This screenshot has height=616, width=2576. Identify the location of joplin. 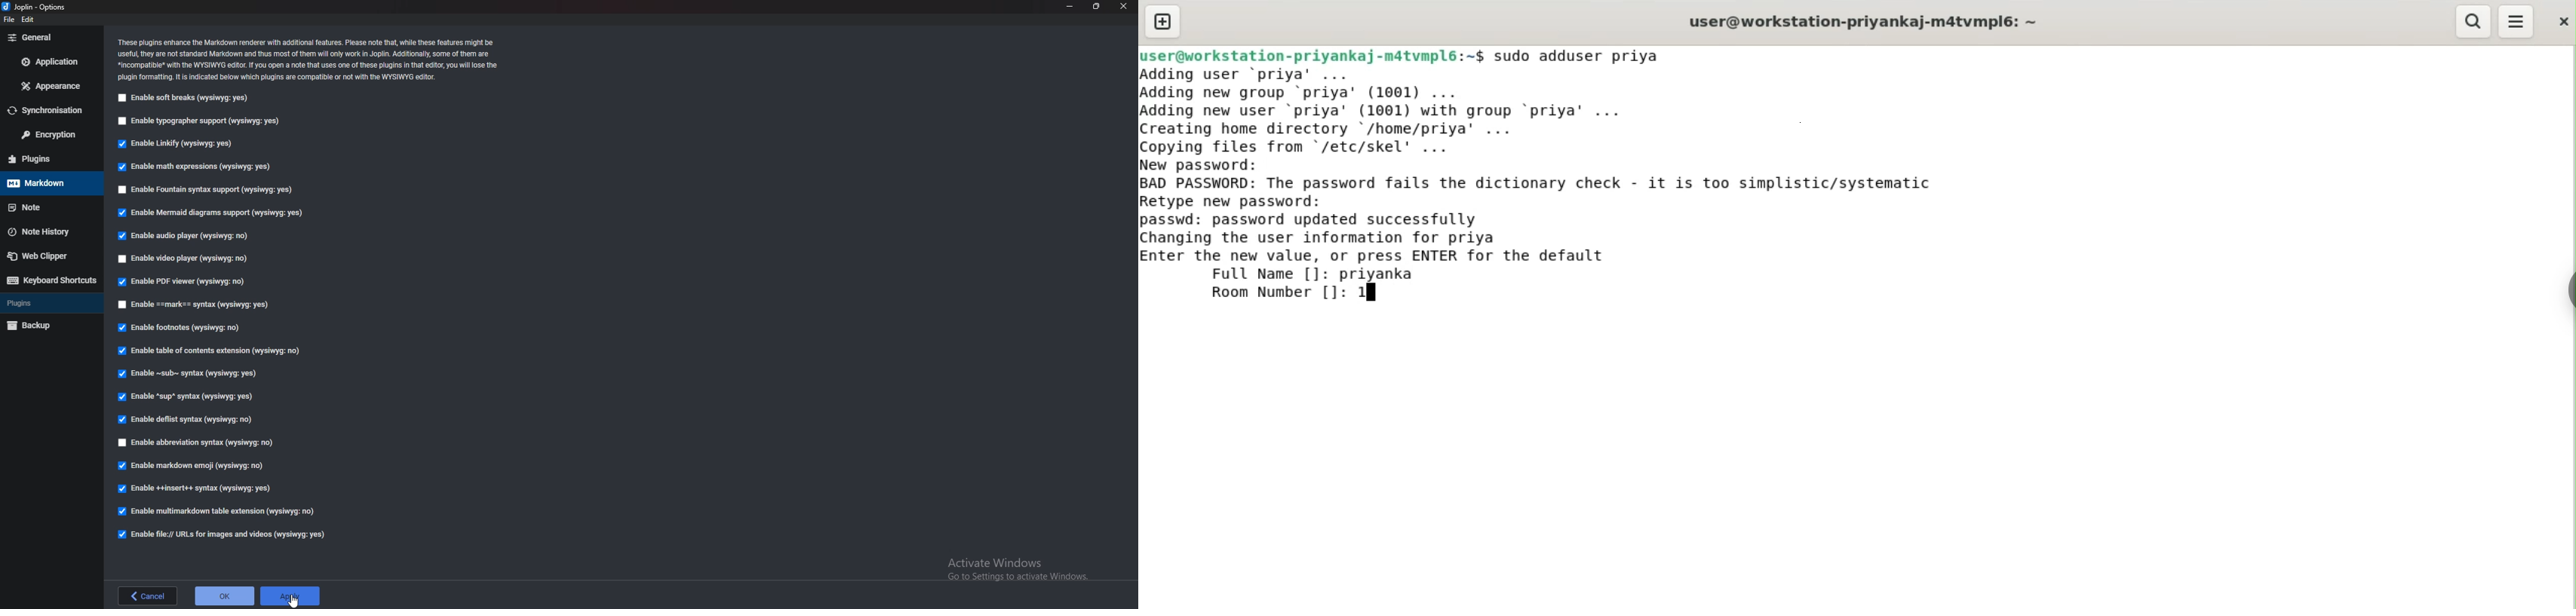
(39, 7).